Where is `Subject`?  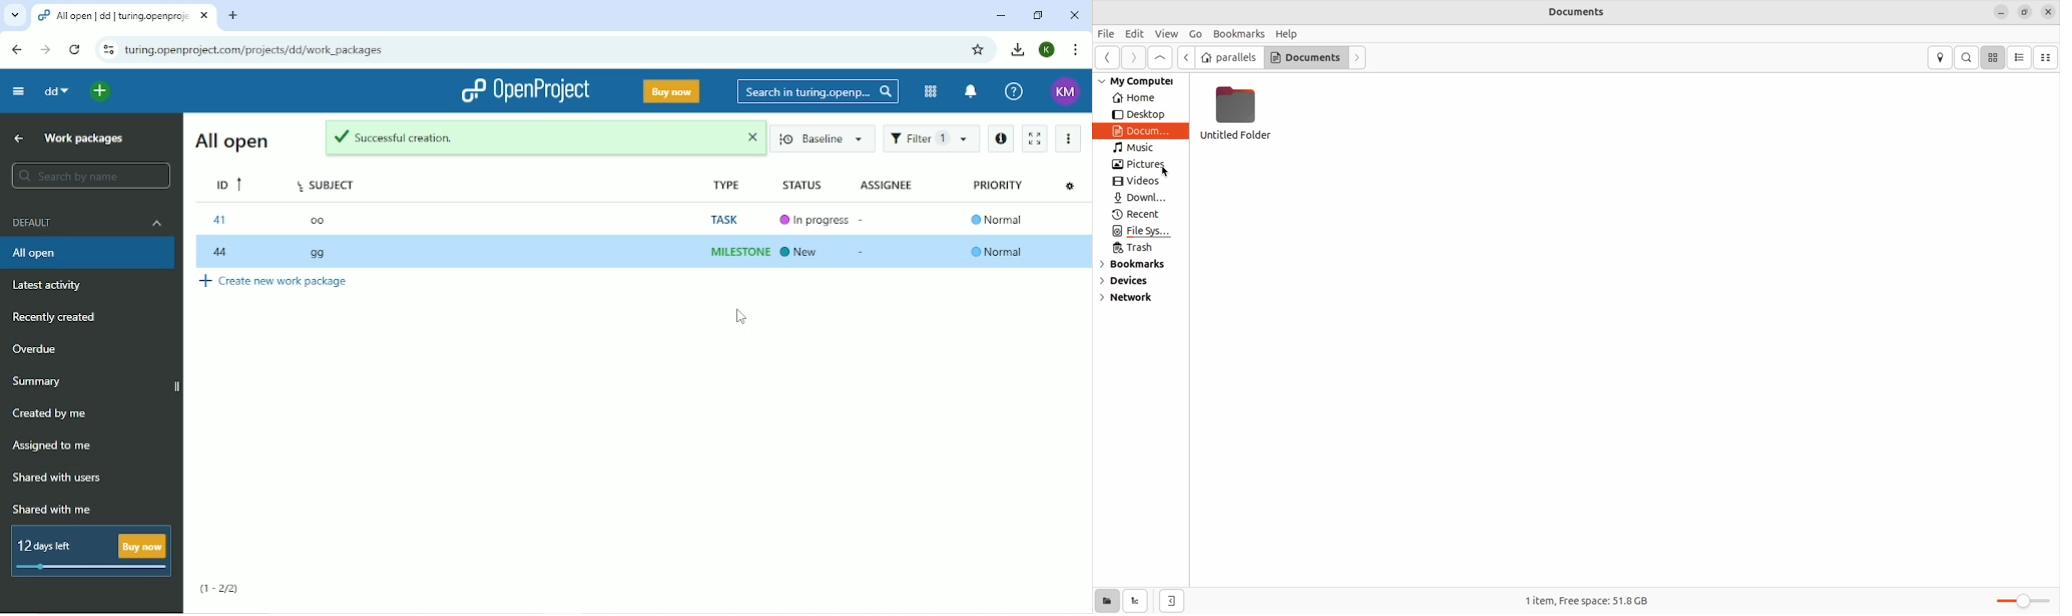 Subject is located at coordinates (326, 186).